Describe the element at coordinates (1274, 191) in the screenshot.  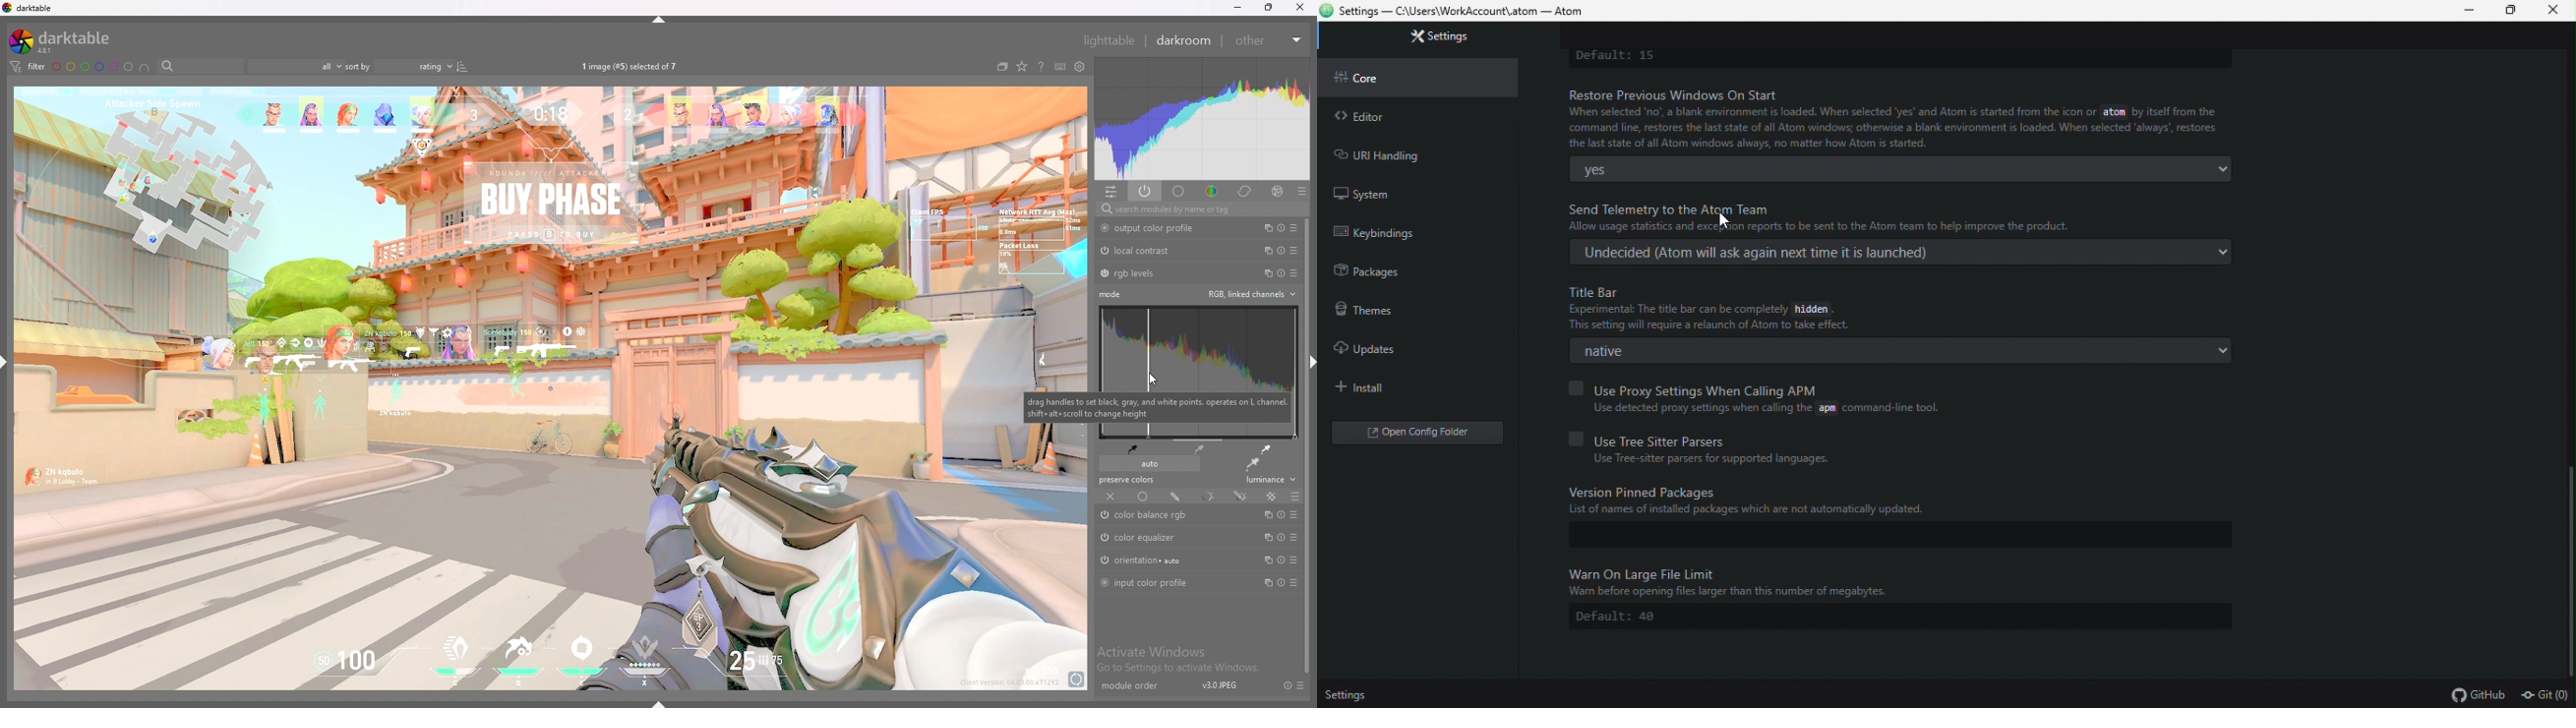
I see `effect` at that location.